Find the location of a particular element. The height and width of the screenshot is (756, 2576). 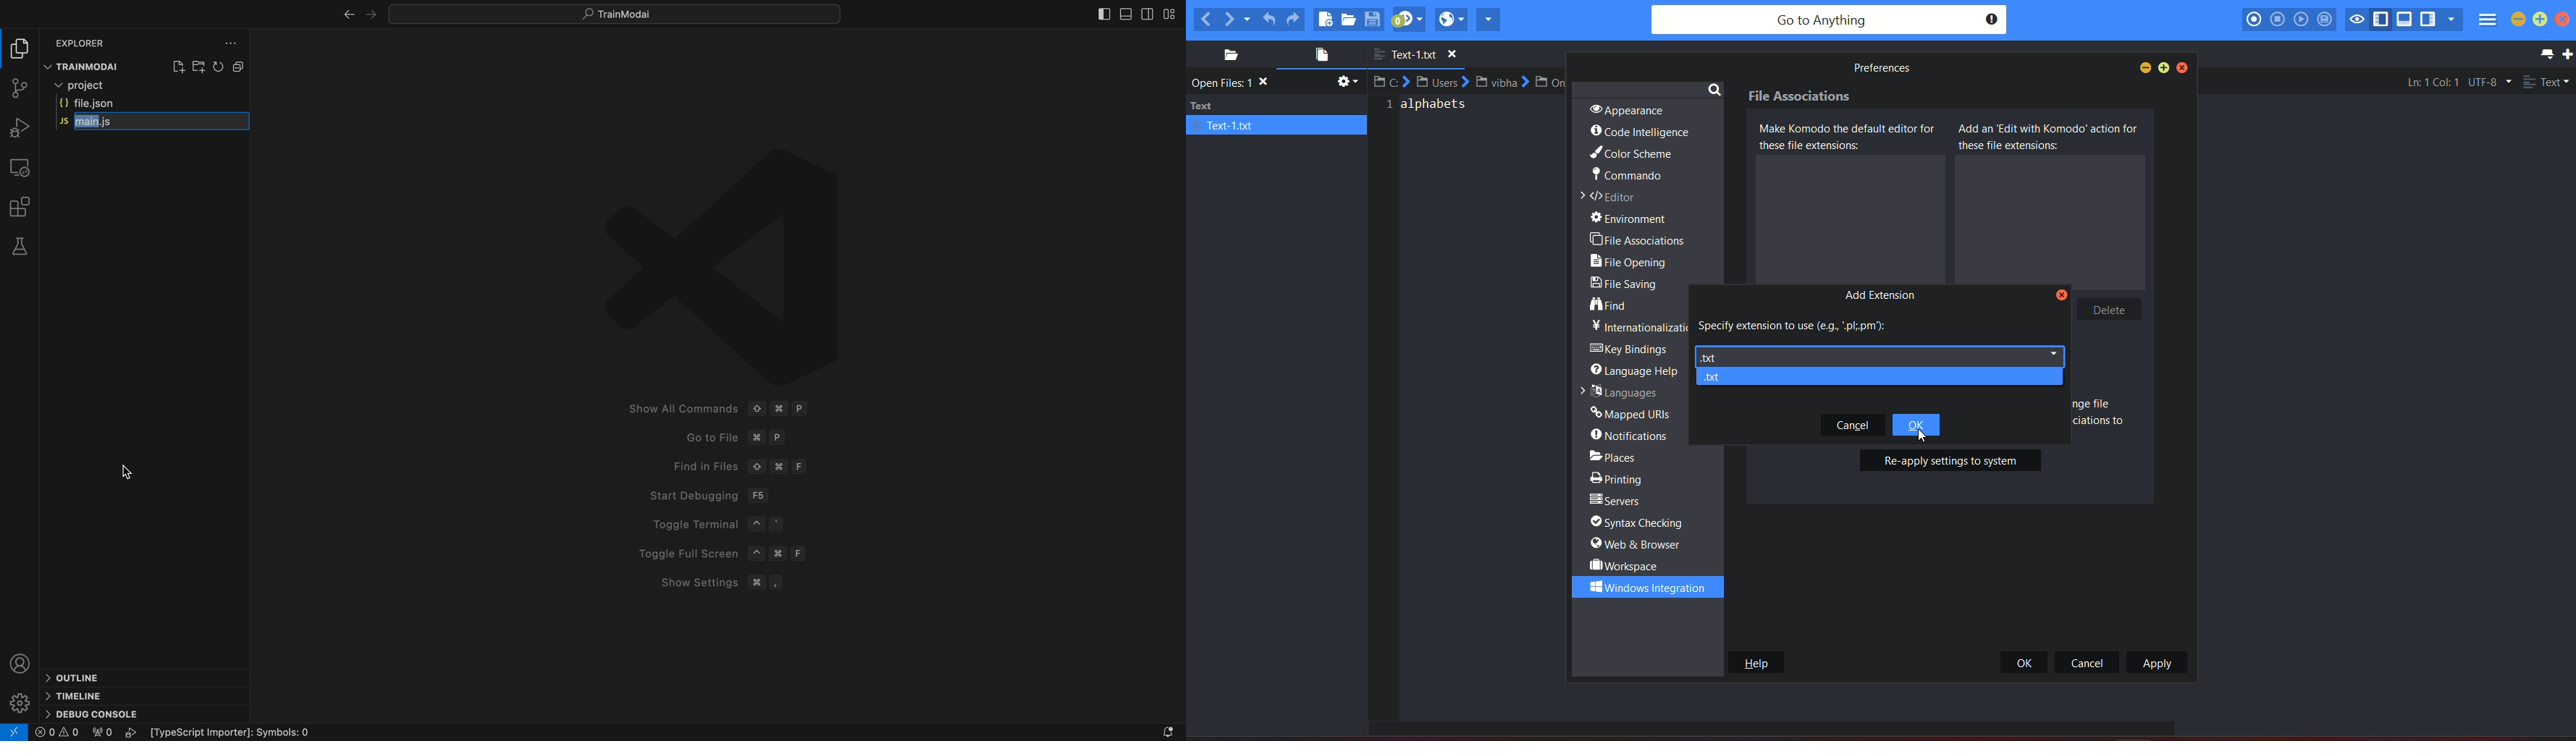

file path is located at coordinates (1472, 82).